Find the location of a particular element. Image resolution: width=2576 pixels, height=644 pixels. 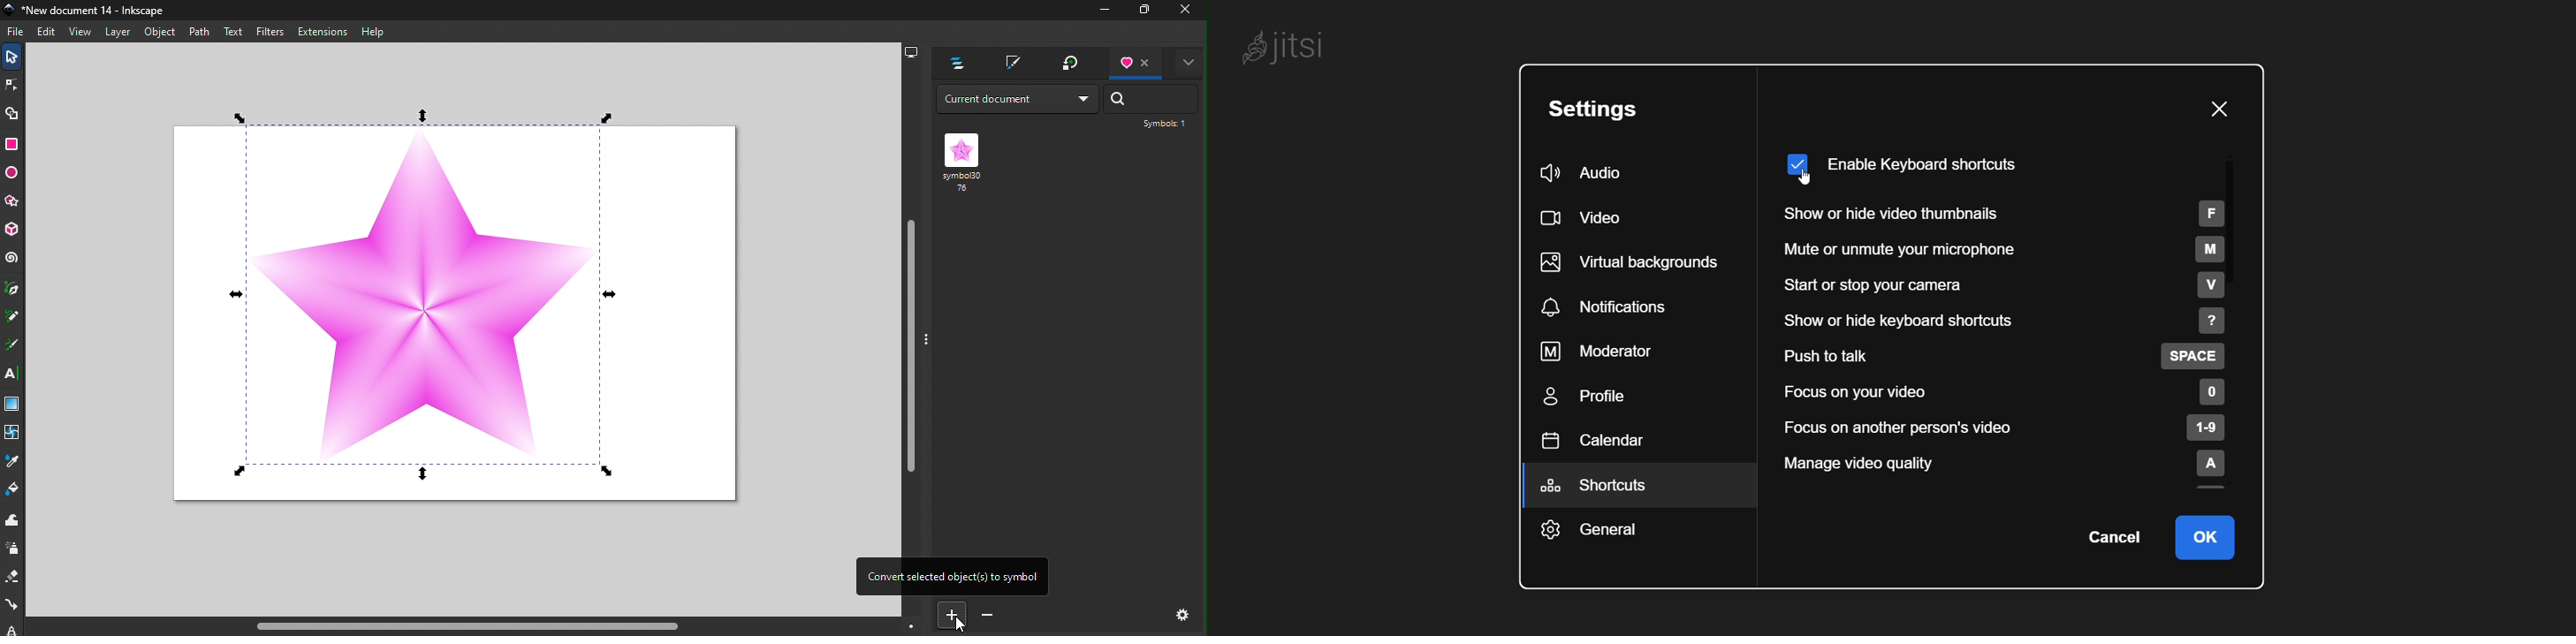

Maximize is located at coordinates (1138, 11).